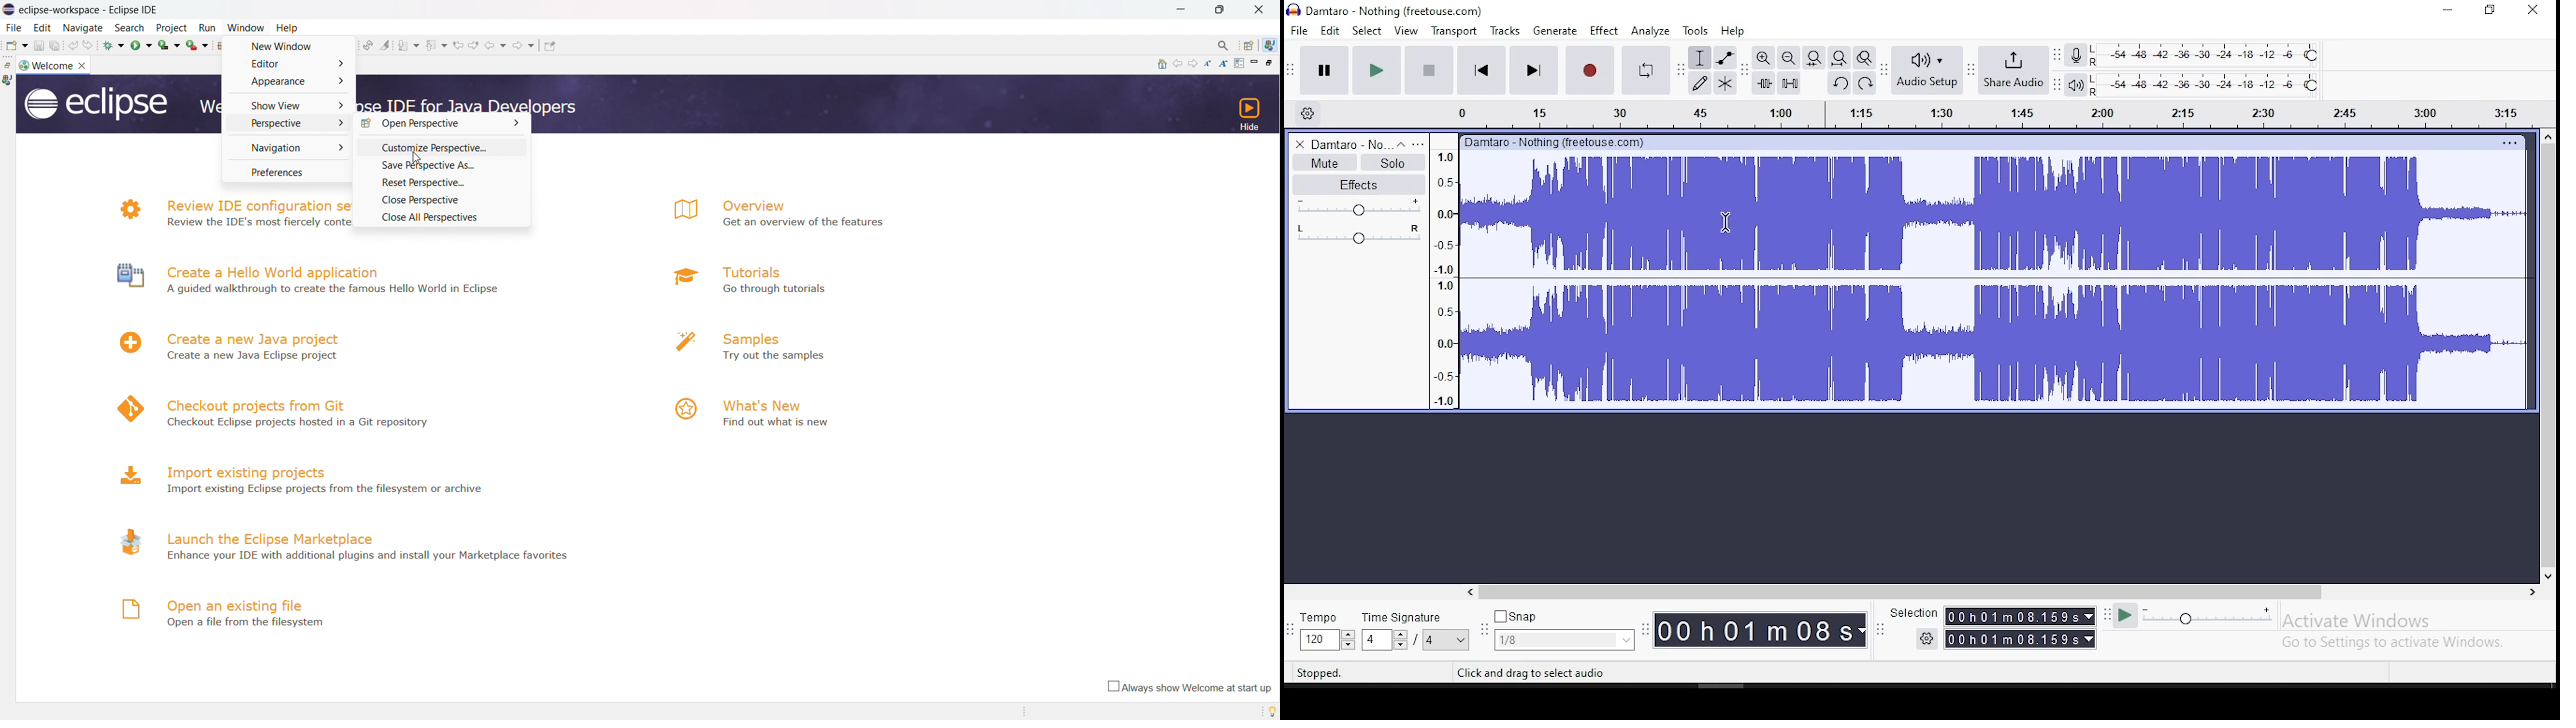 The height and width of the screenshot is (728, 2576). I want to click on perspective, so click(287, 125).